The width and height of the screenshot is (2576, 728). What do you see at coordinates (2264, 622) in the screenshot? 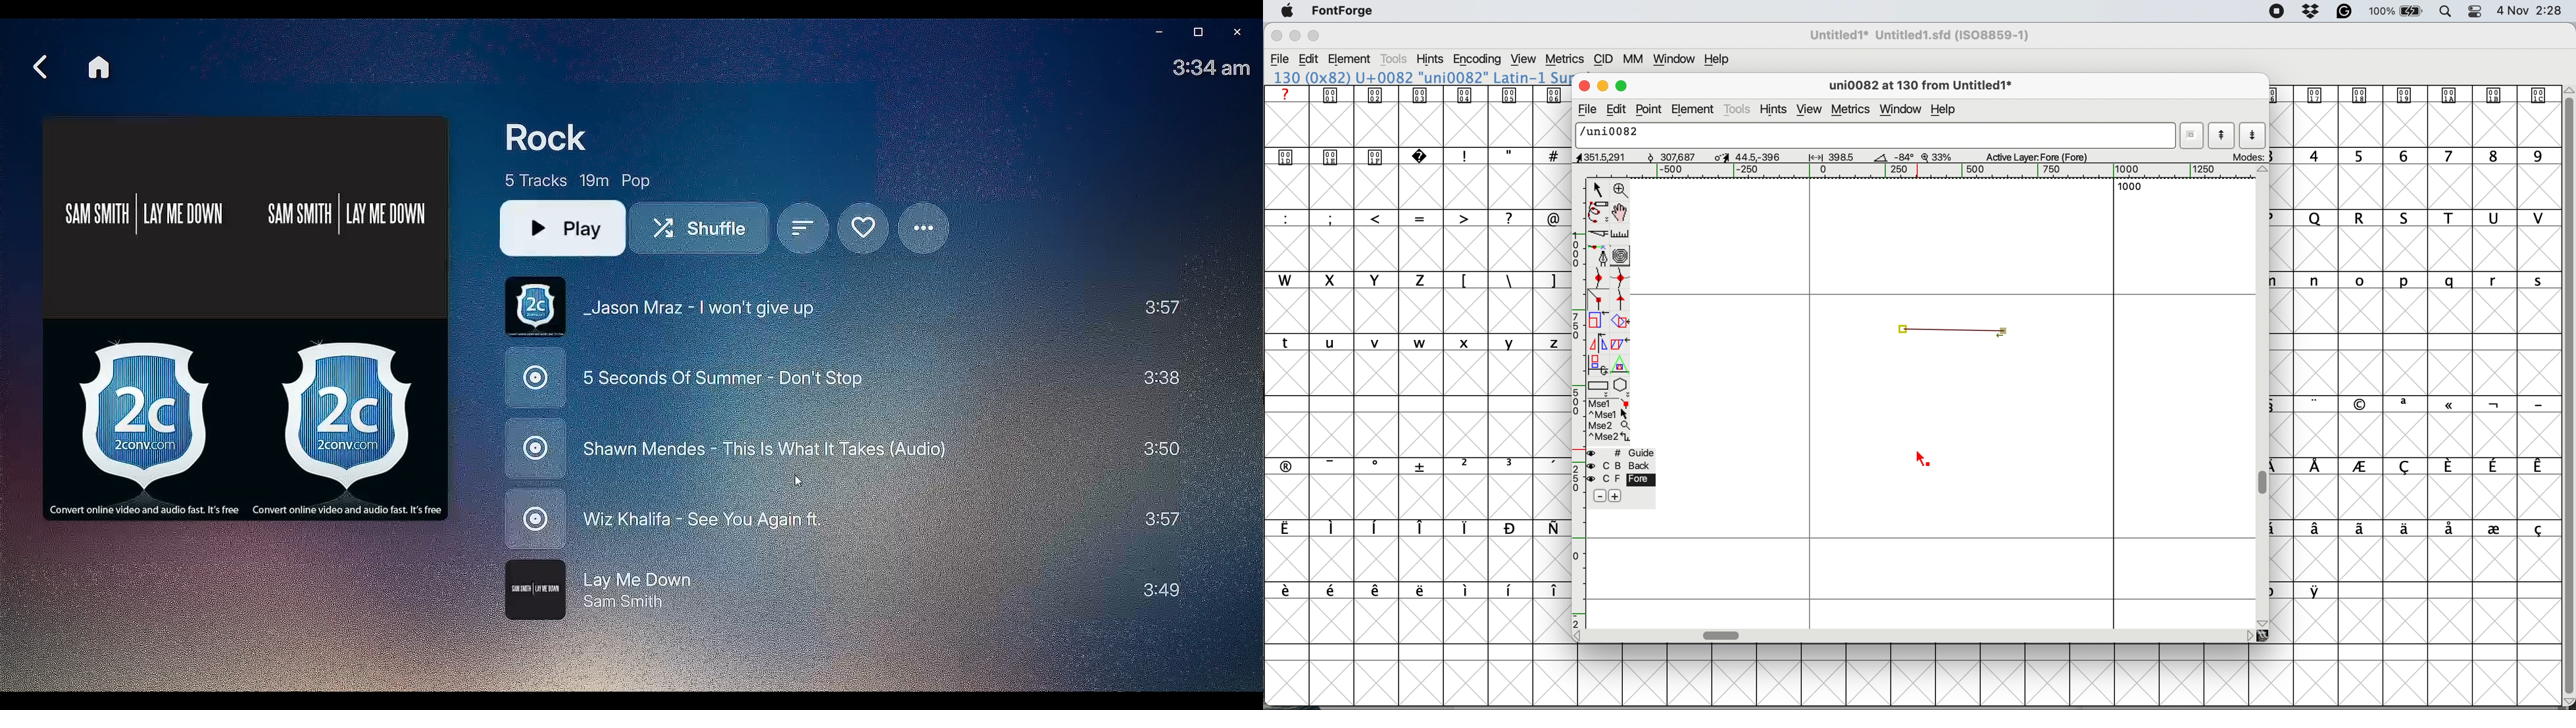
I see `scroll button` at bounding box center [2264, 622].